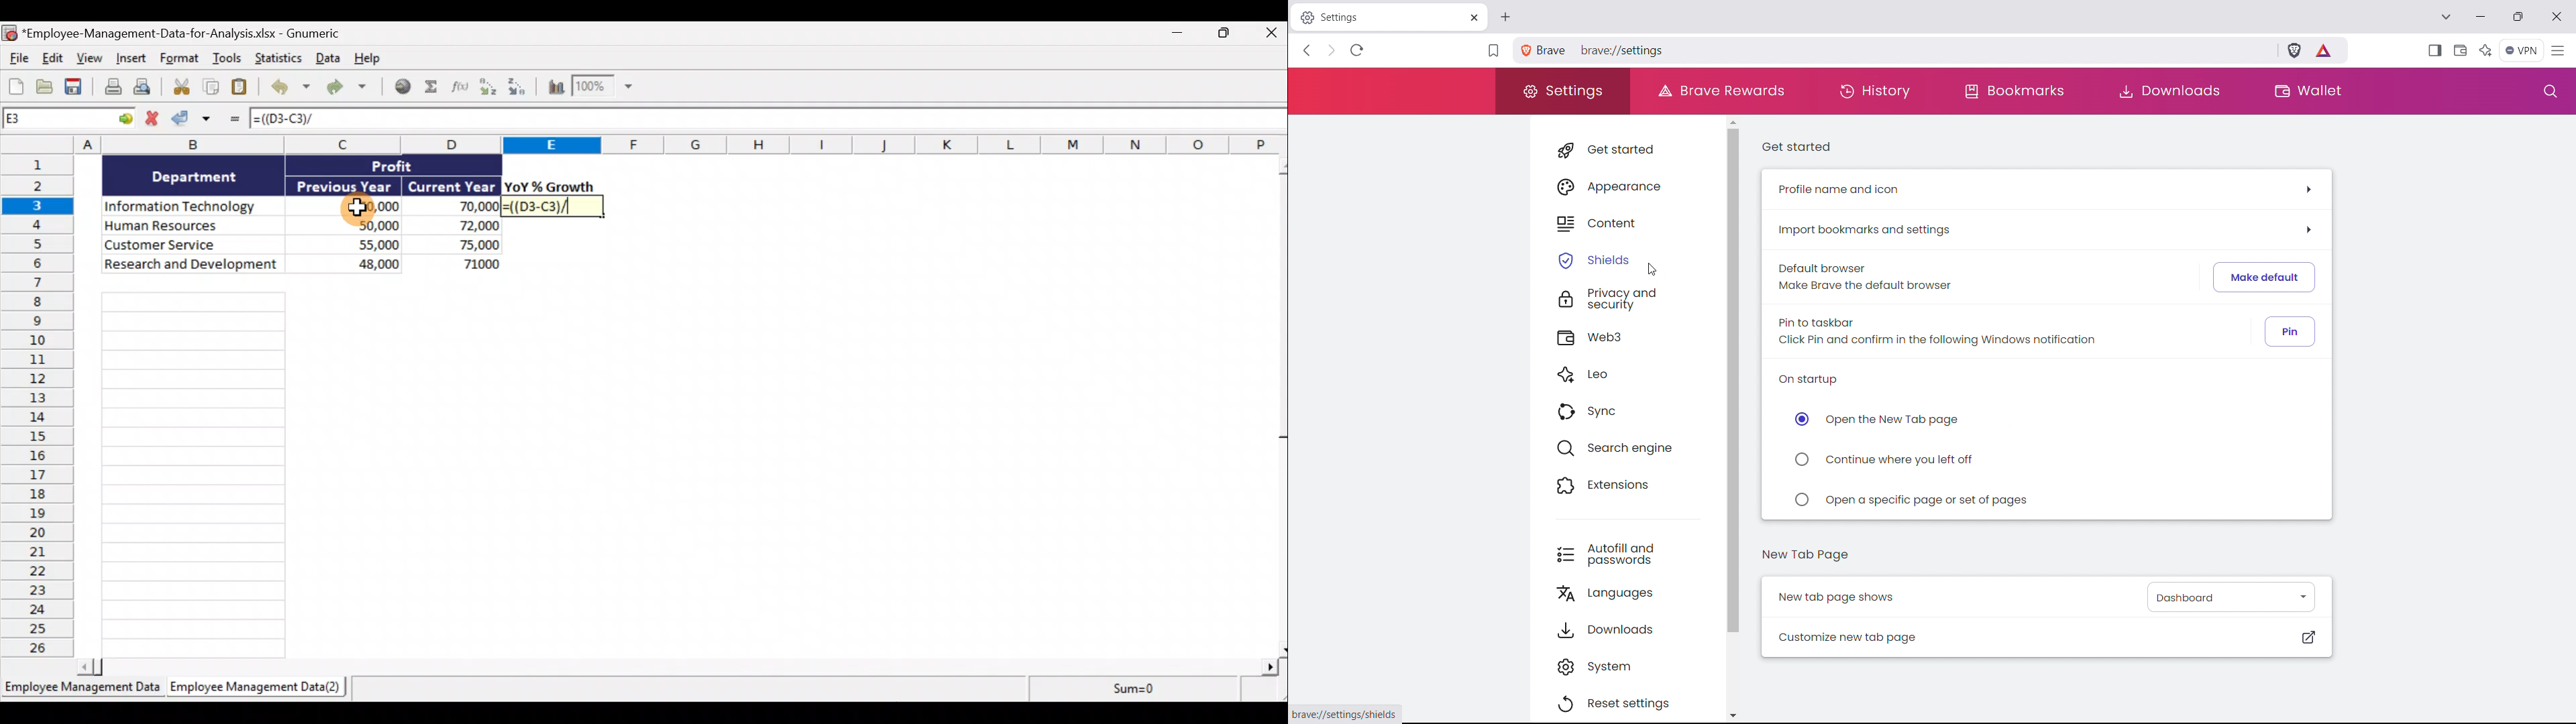  Describe the element at coordinates (555, 89) in the screenshot. I see `Insert a chart` at that location.